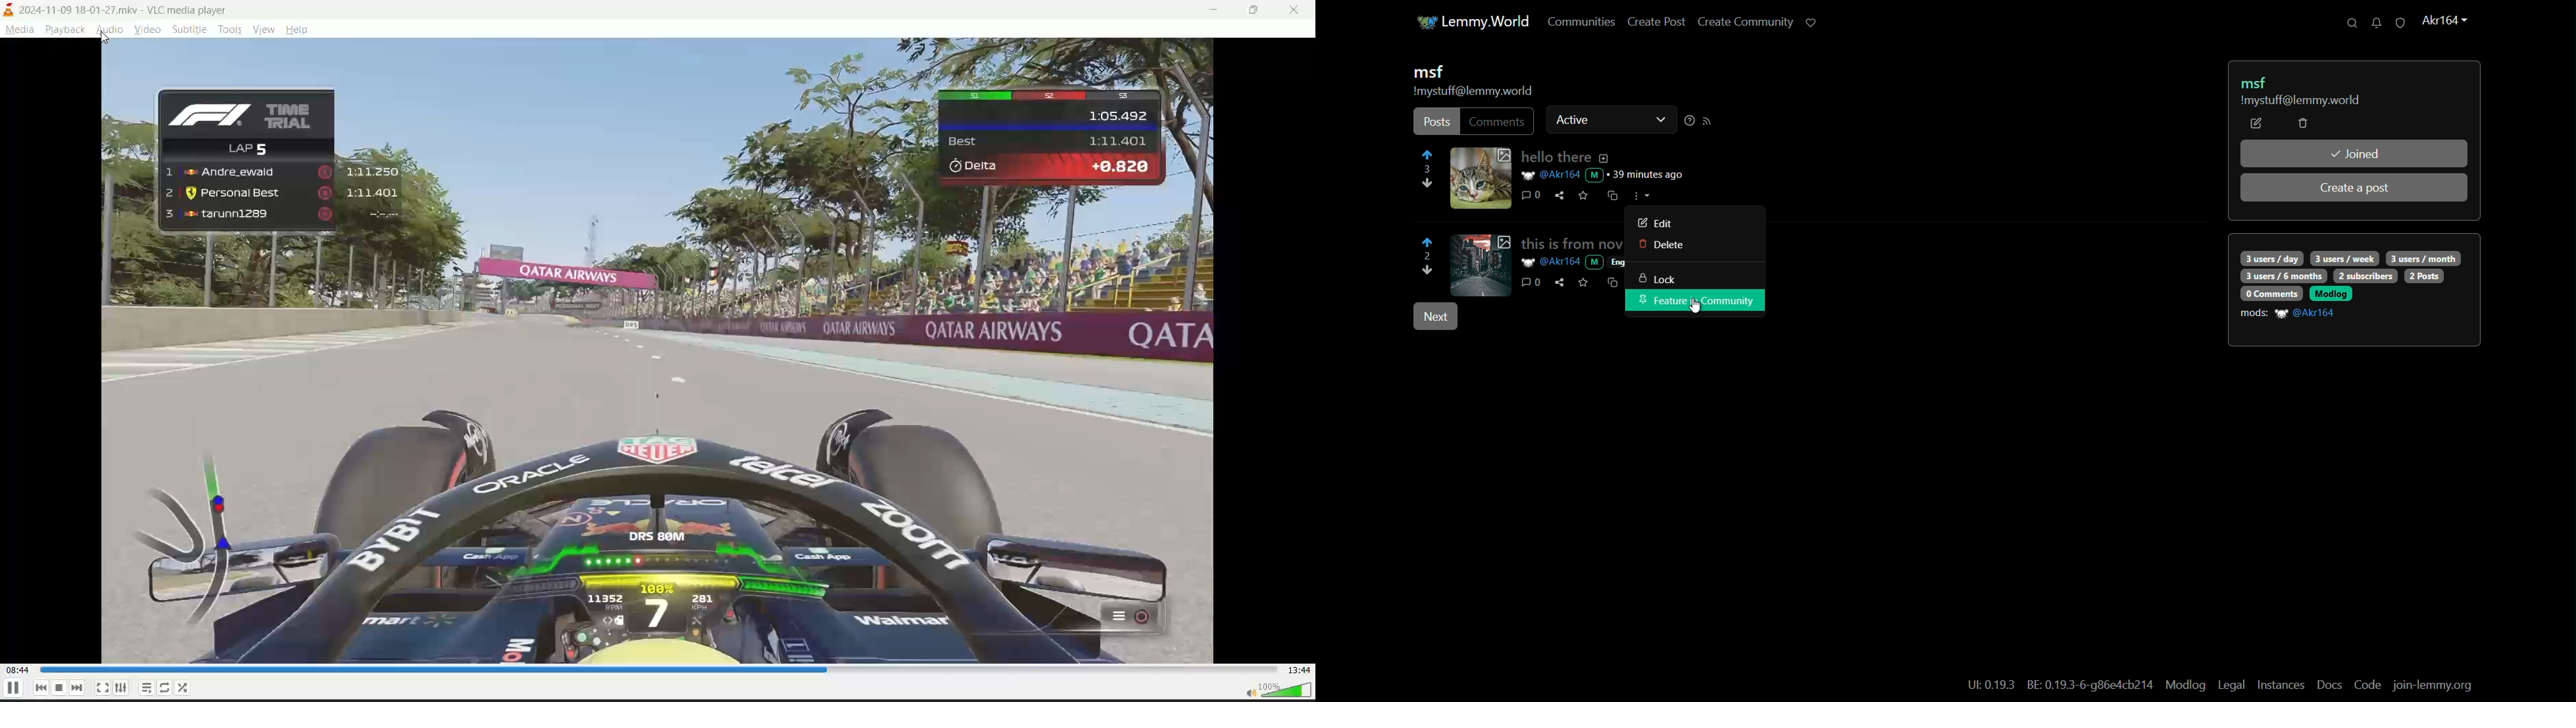 Image resolution: width=2576 pixels, height=728 pixels. What do you see at coordinates (262, 29) in the screenshot?
I see `view` at bounding box center [262, 29].